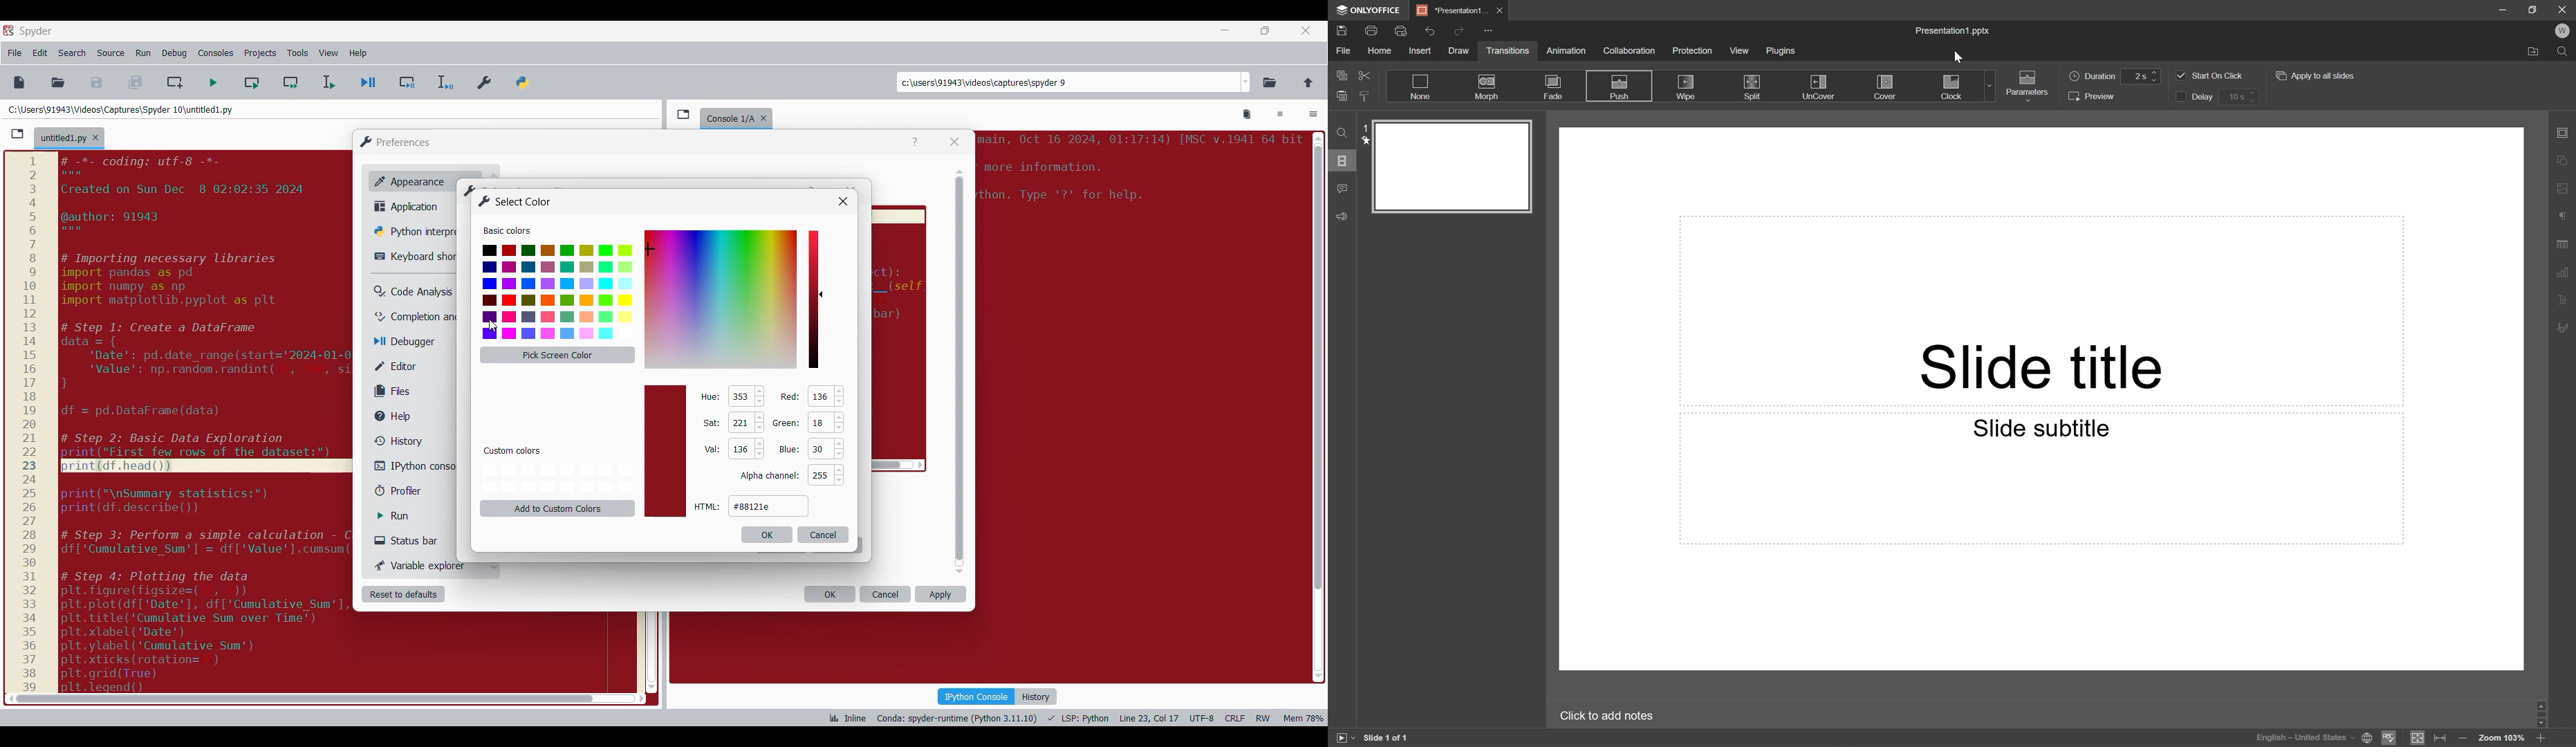 The width and height of the screenshot is (2576, 756). What do you see at coordinates (1343, 162) in the screenshot?
I see `Slides` at bounding box center [1343, 162].